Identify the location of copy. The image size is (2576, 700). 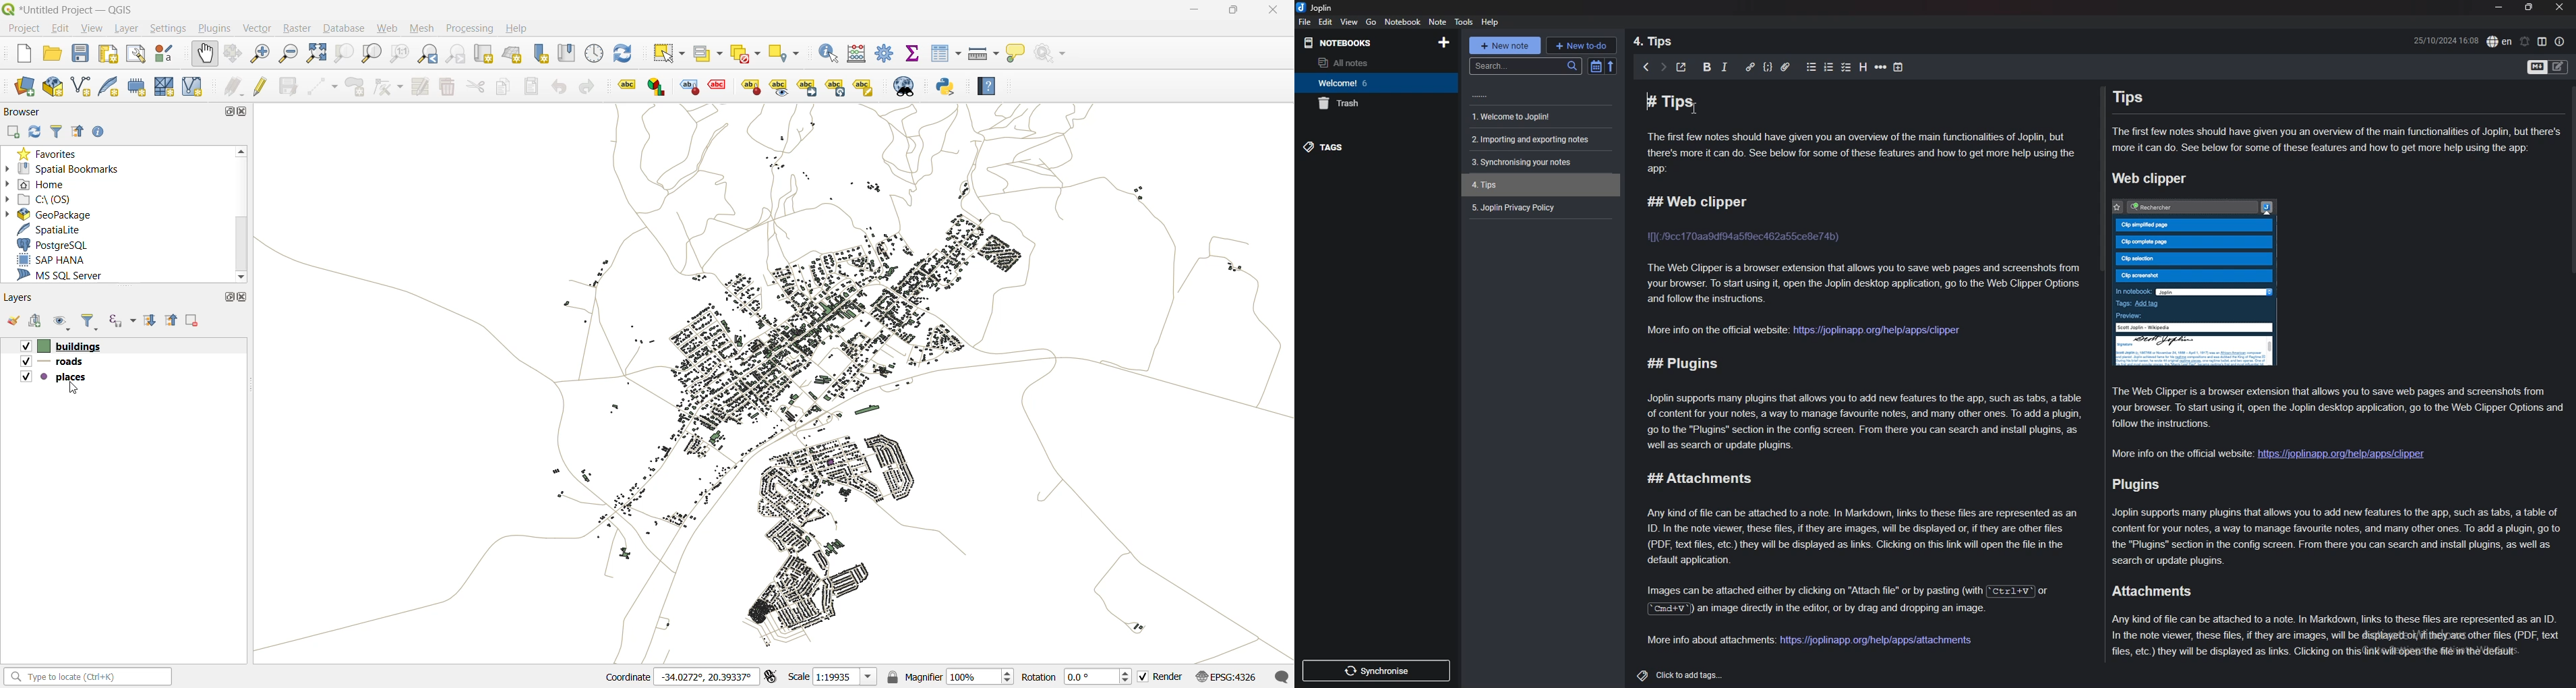
(506, 87).